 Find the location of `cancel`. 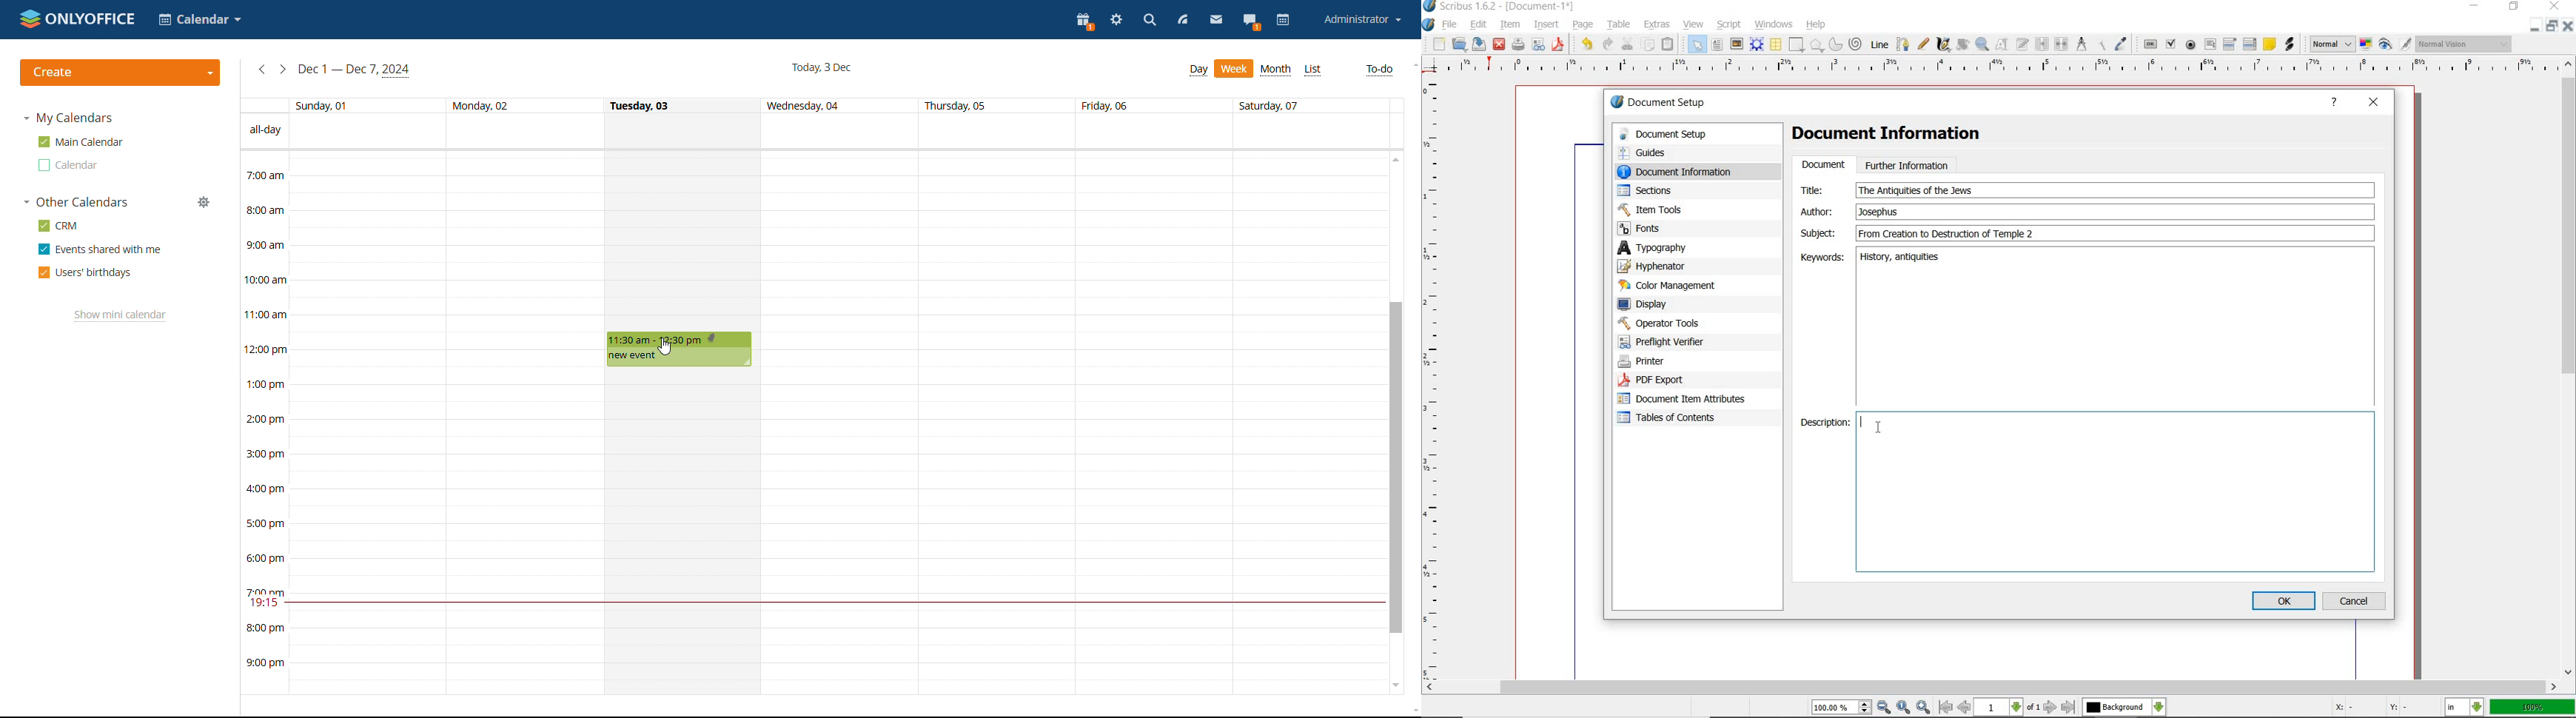

cancel is located at coordinates (2357, 600).